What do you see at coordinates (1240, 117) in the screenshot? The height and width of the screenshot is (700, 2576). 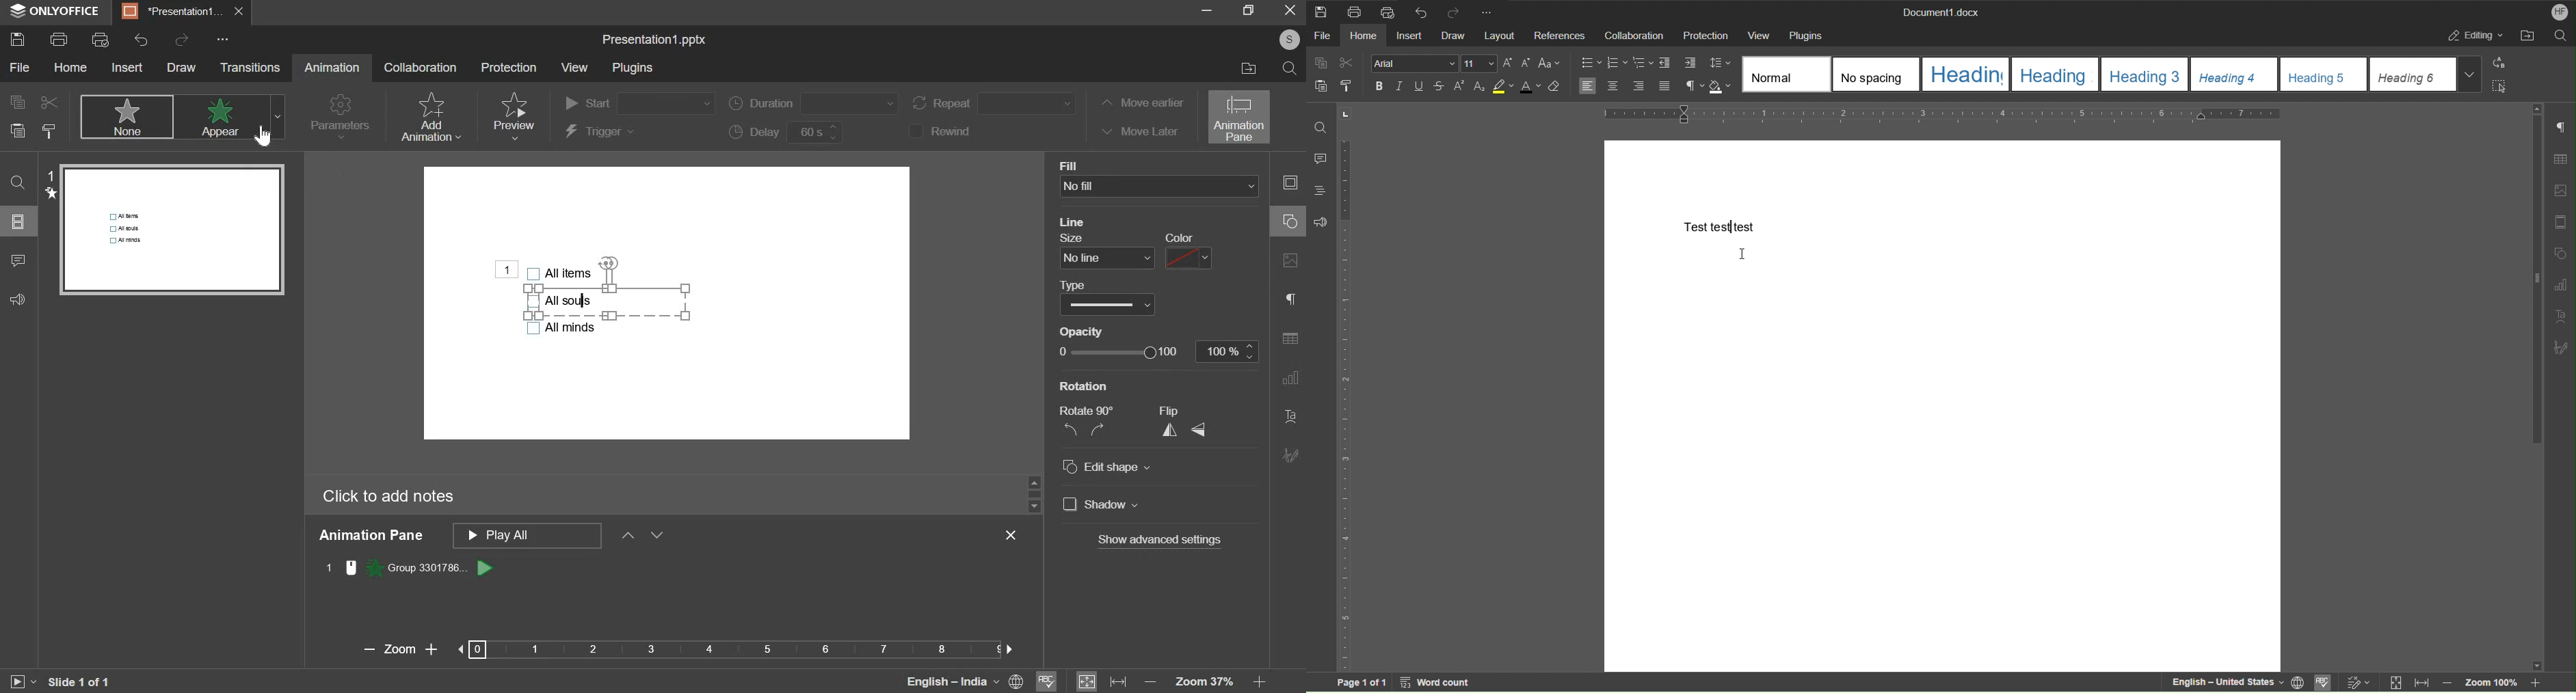 I see `animation pane` at bounding box center [1240, 117].